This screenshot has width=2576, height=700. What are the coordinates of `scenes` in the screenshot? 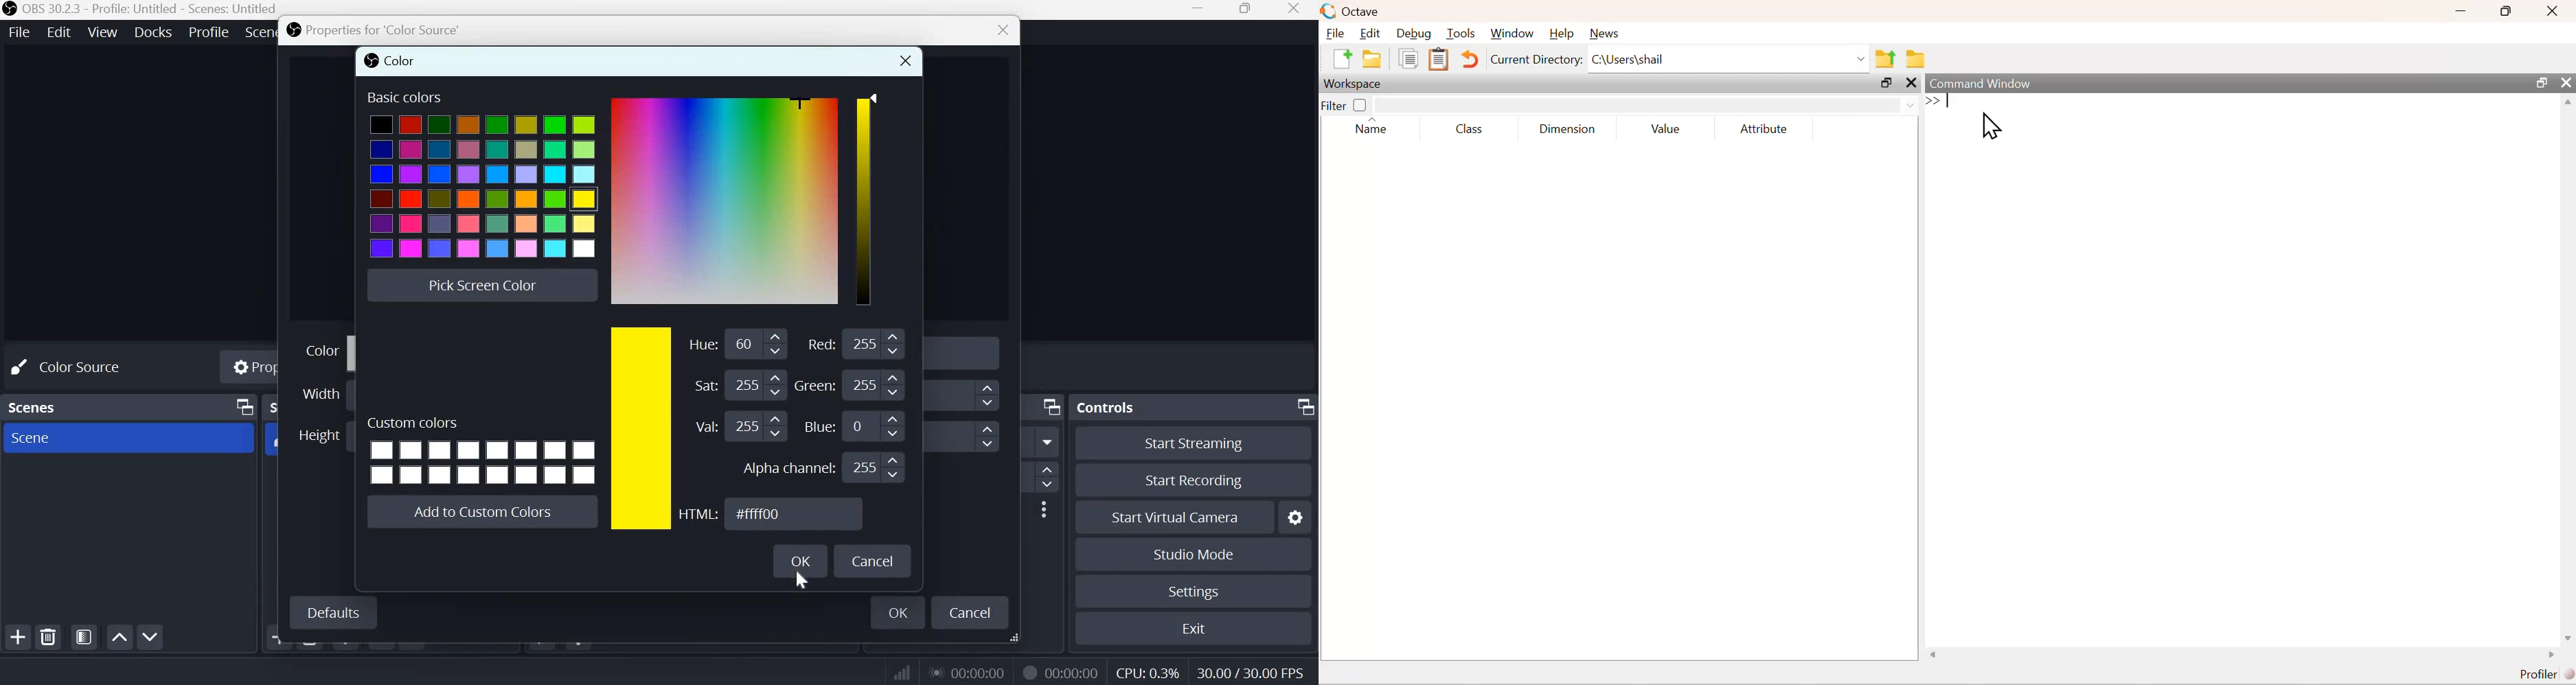 It's located at (35, 405).